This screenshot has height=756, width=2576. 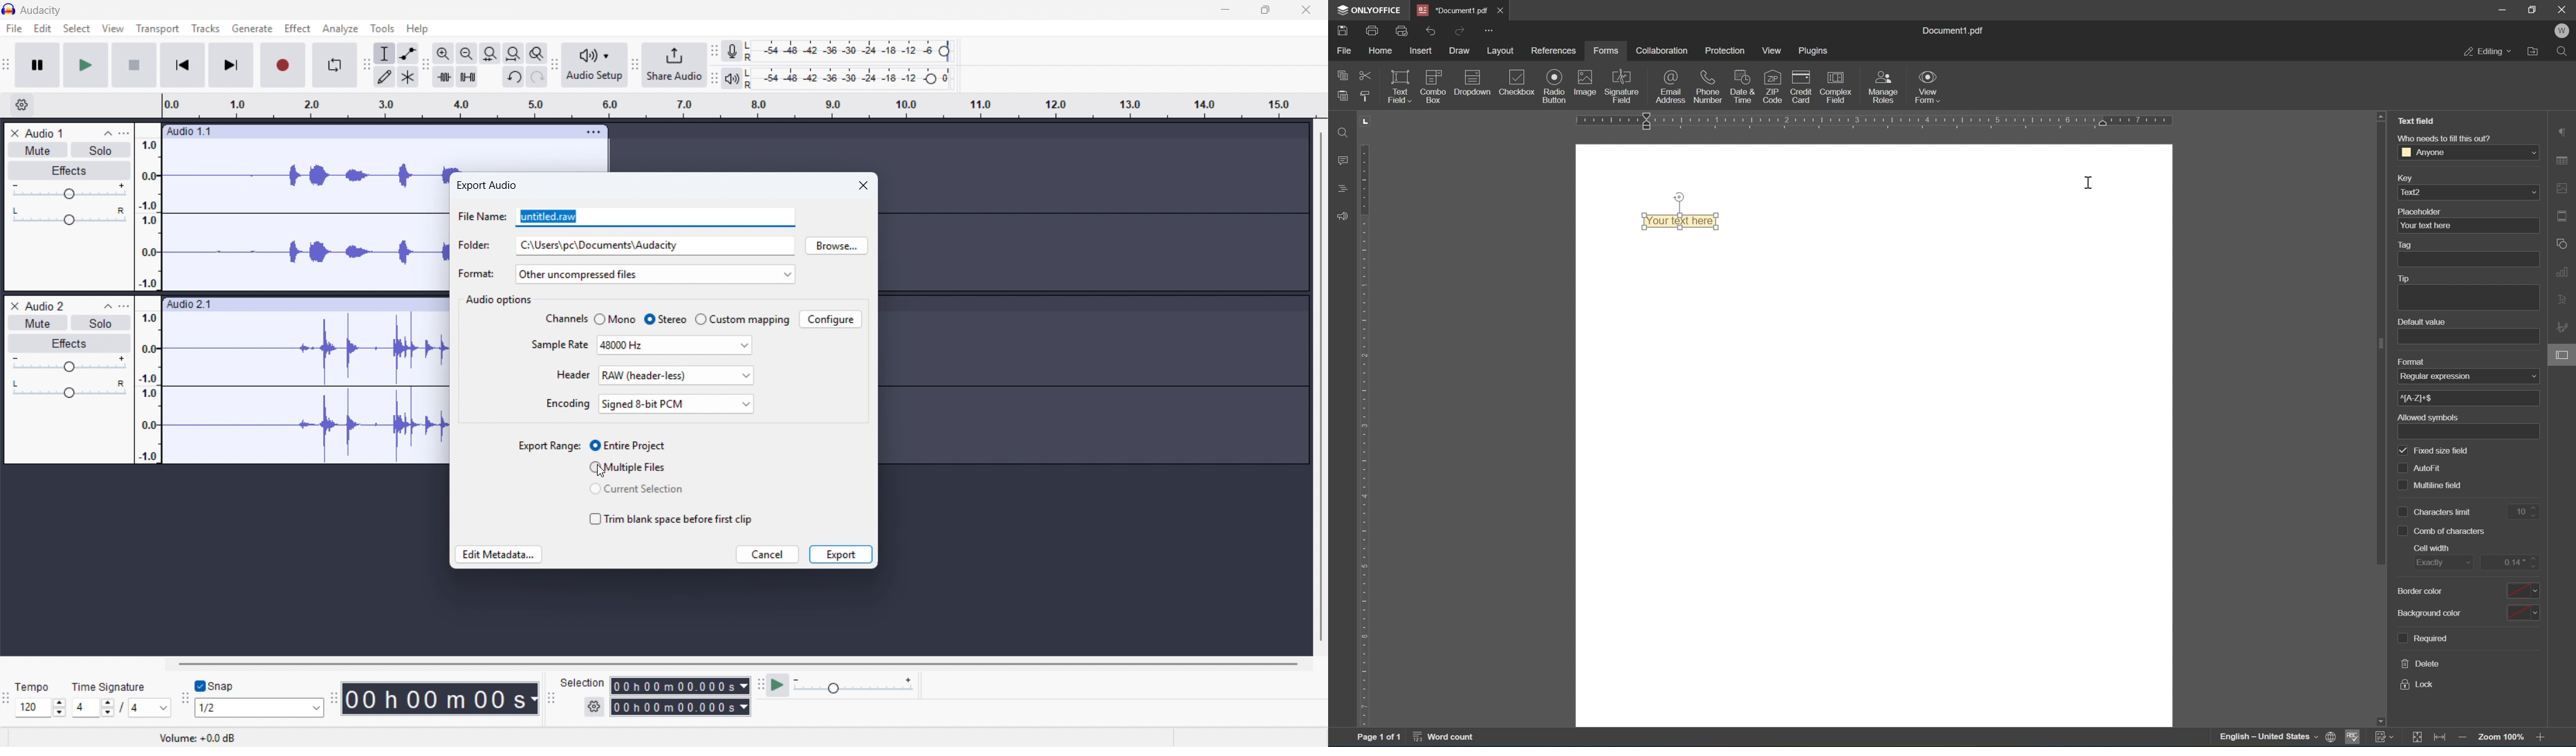 I want to click on comb of characters, so click(x=2441, y=530).